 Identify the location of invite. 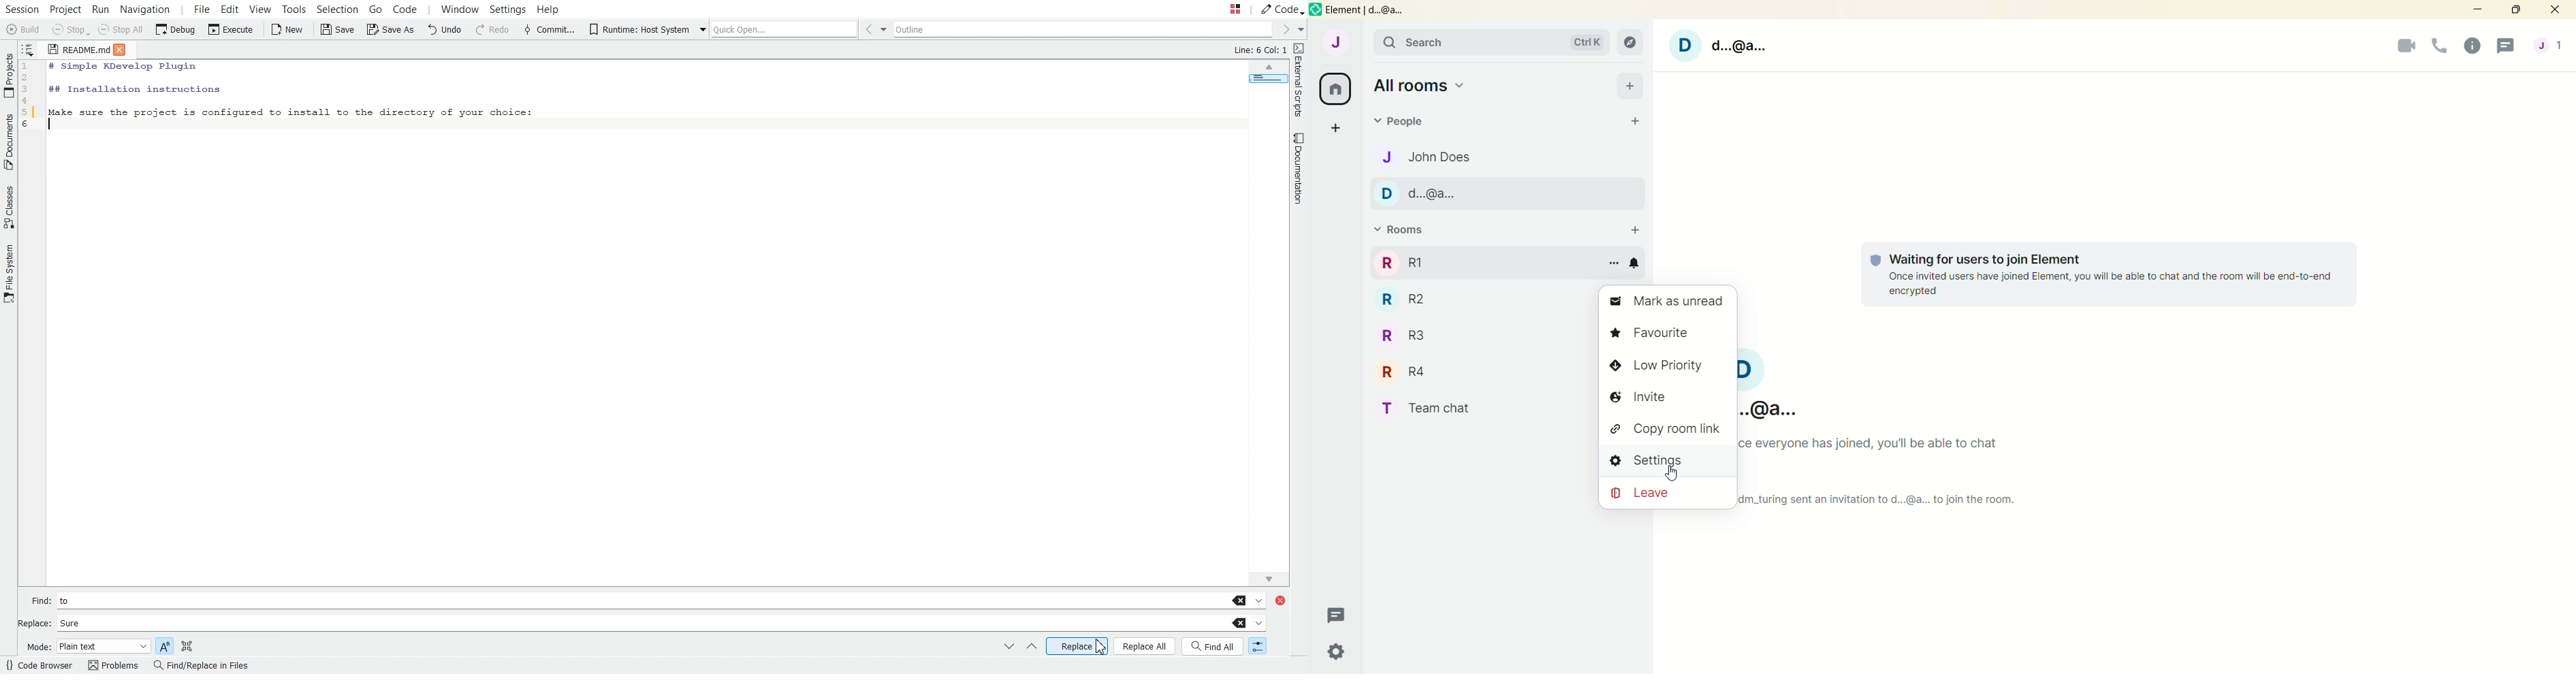
(1643, 398).